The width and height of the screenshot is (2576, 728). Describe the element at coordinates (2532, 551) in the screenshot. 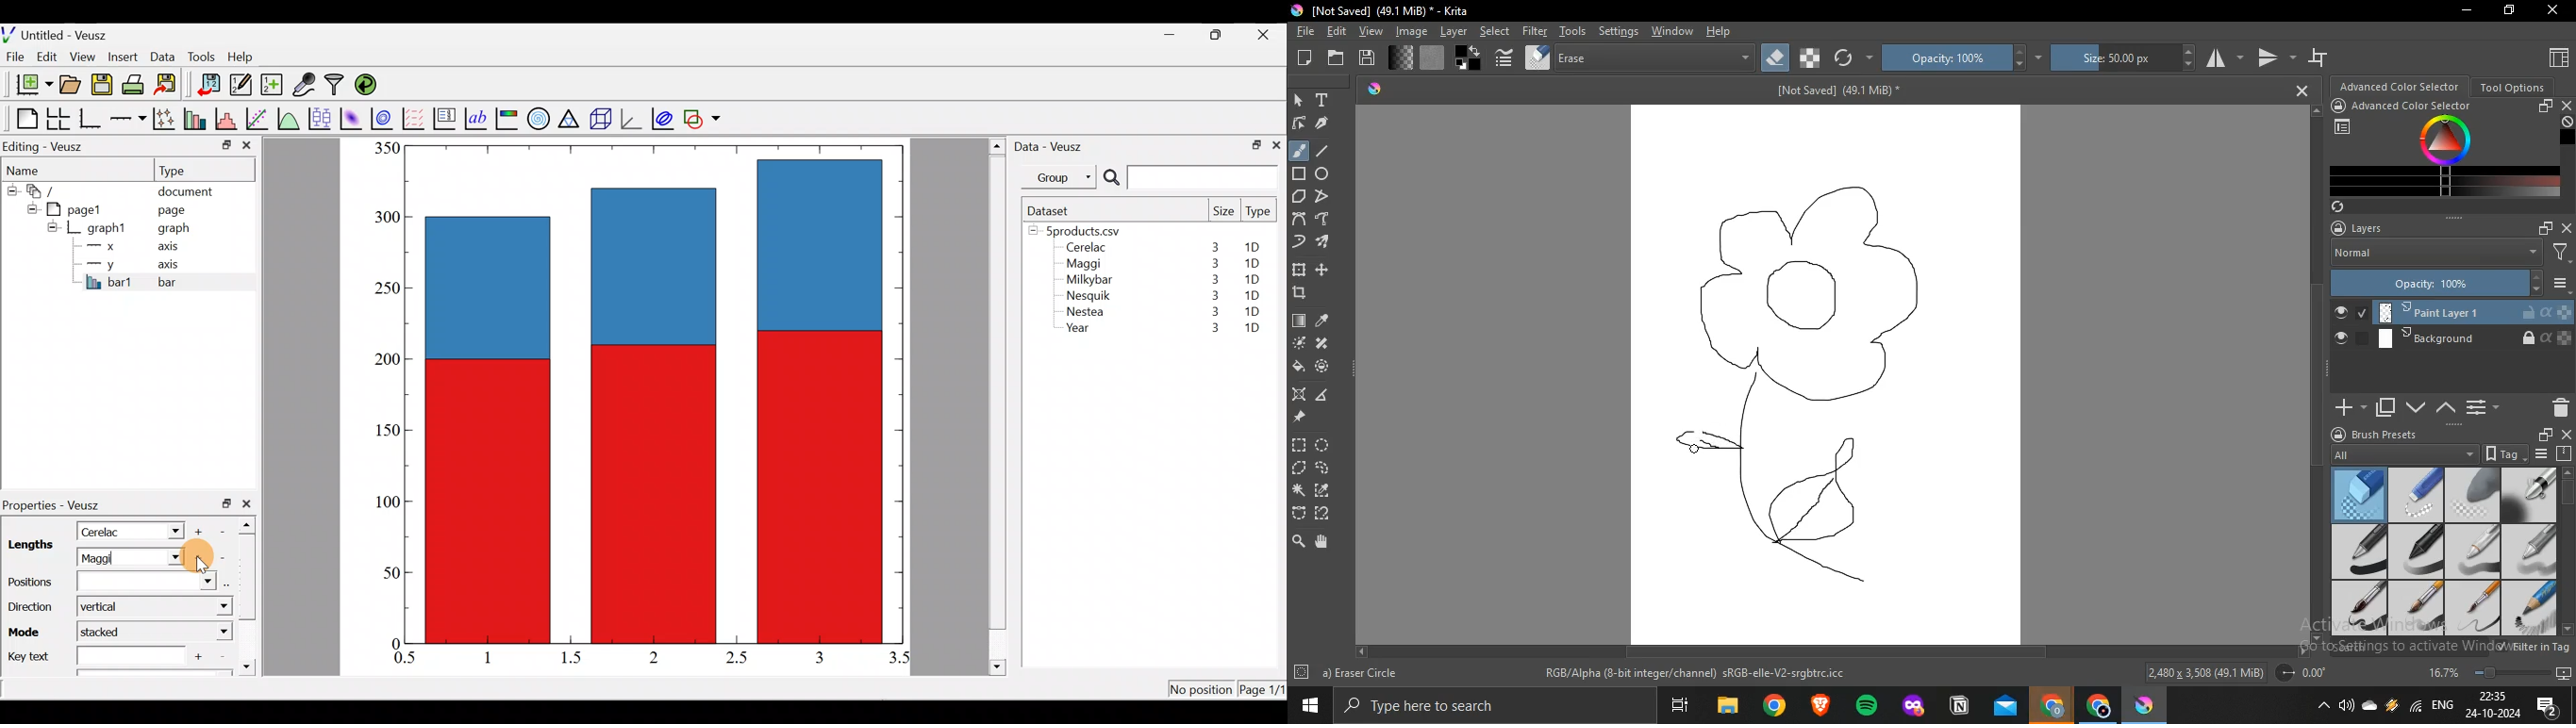

I see `basic 4 opacity` at that location.